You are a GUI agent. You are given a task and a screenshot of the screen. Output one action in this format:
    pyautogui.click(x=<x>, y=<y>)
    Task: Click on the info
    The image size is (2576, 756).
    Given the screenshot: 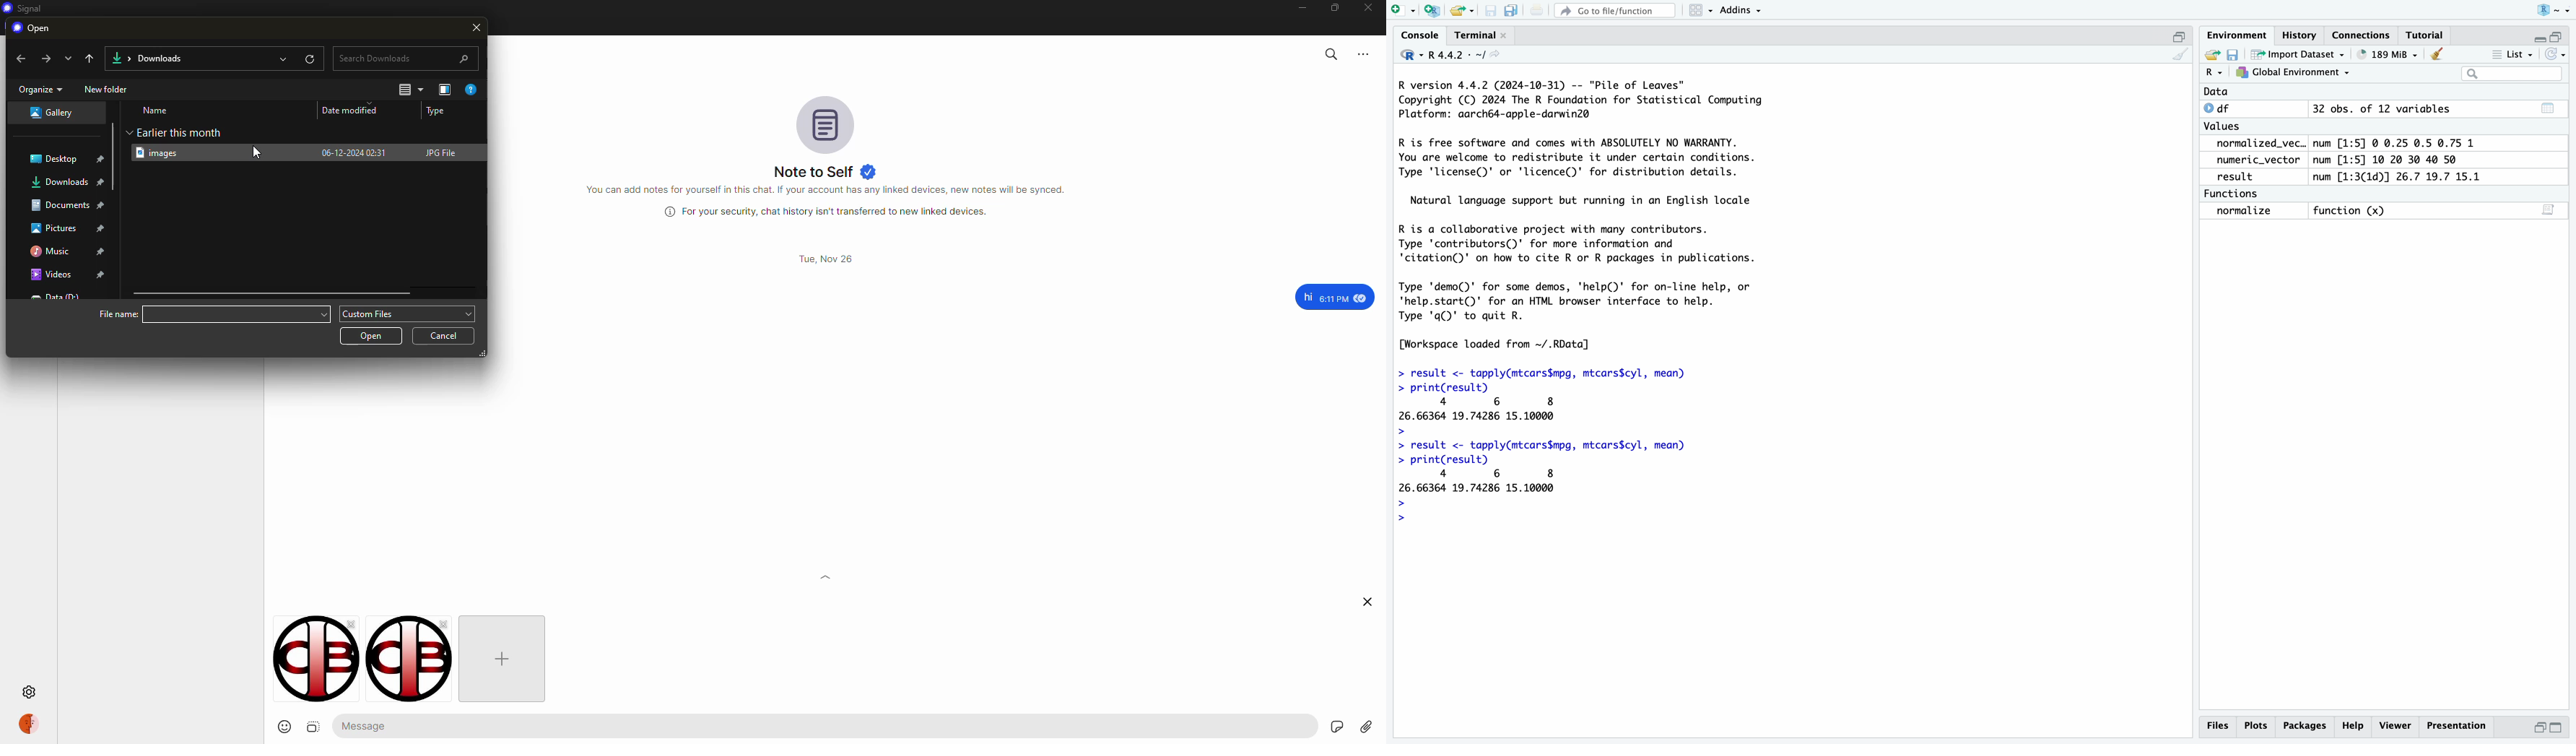 What is the action you would take?
    pyautogui.click(x=830, y=212)
    